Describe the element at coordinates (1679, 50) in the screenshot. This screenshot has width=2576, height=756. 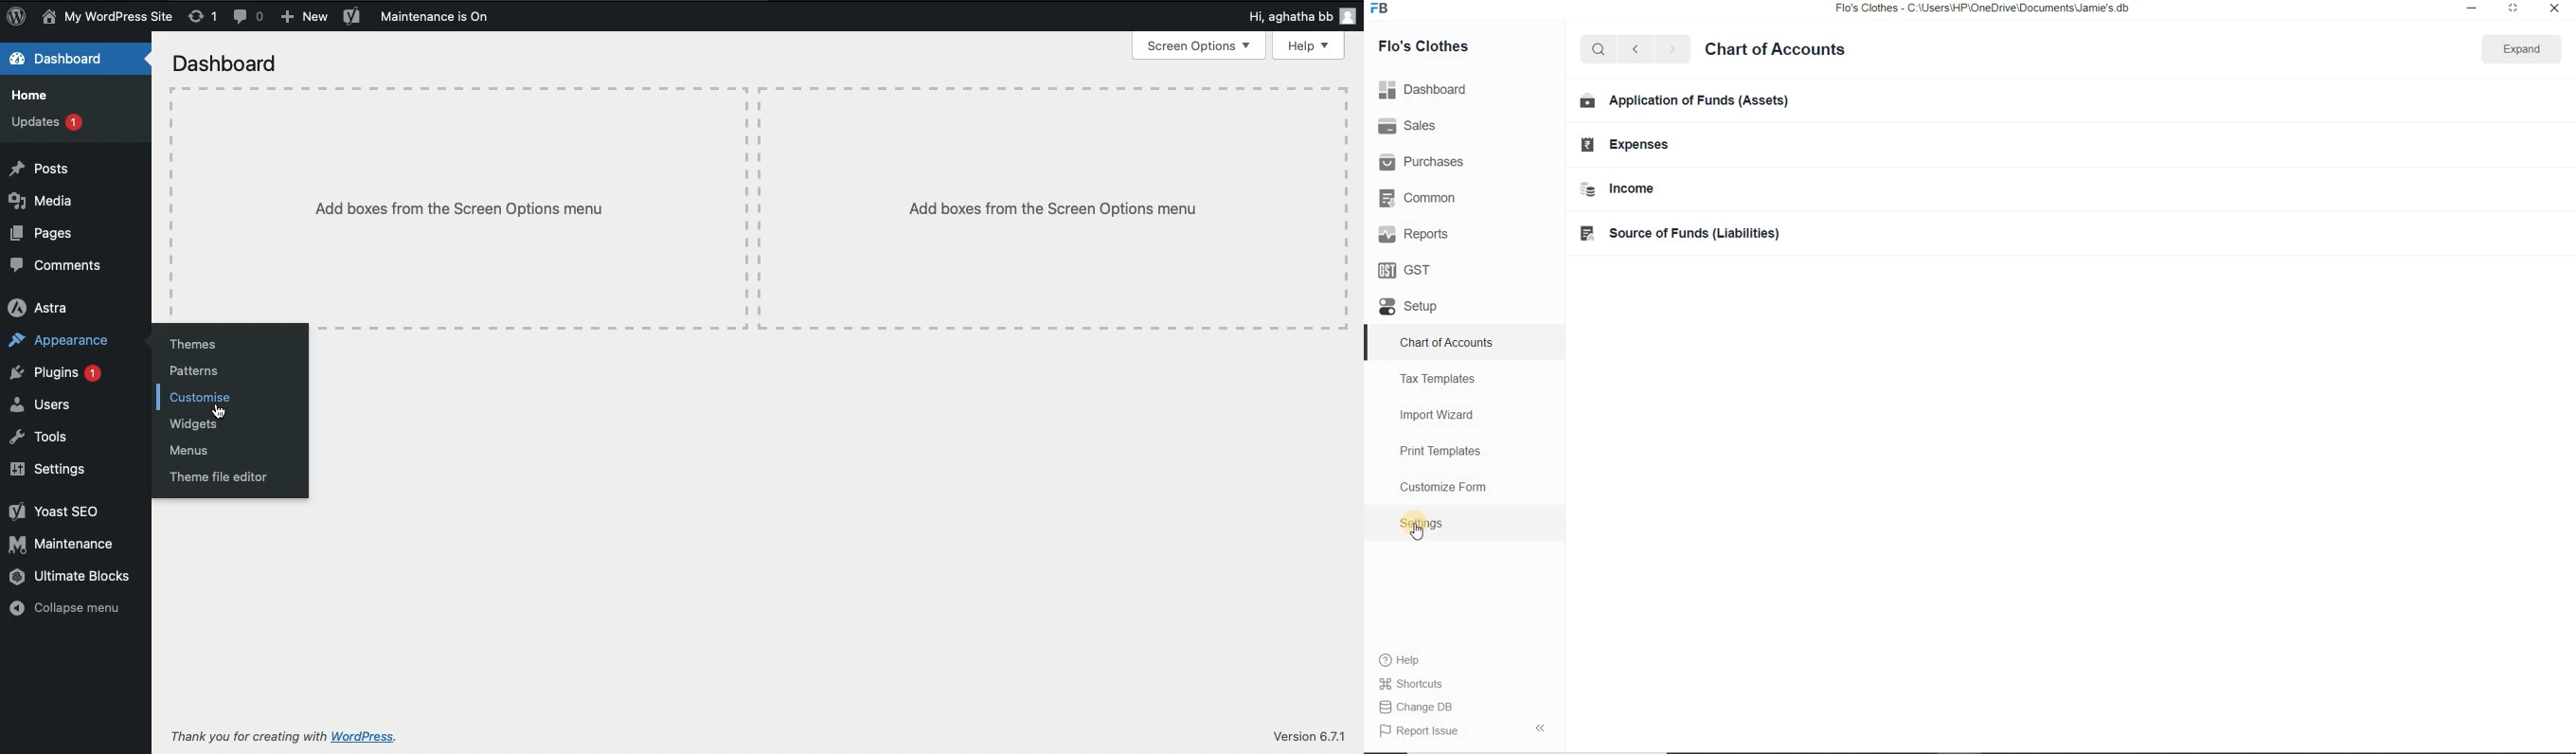
I see `forward` at that location.